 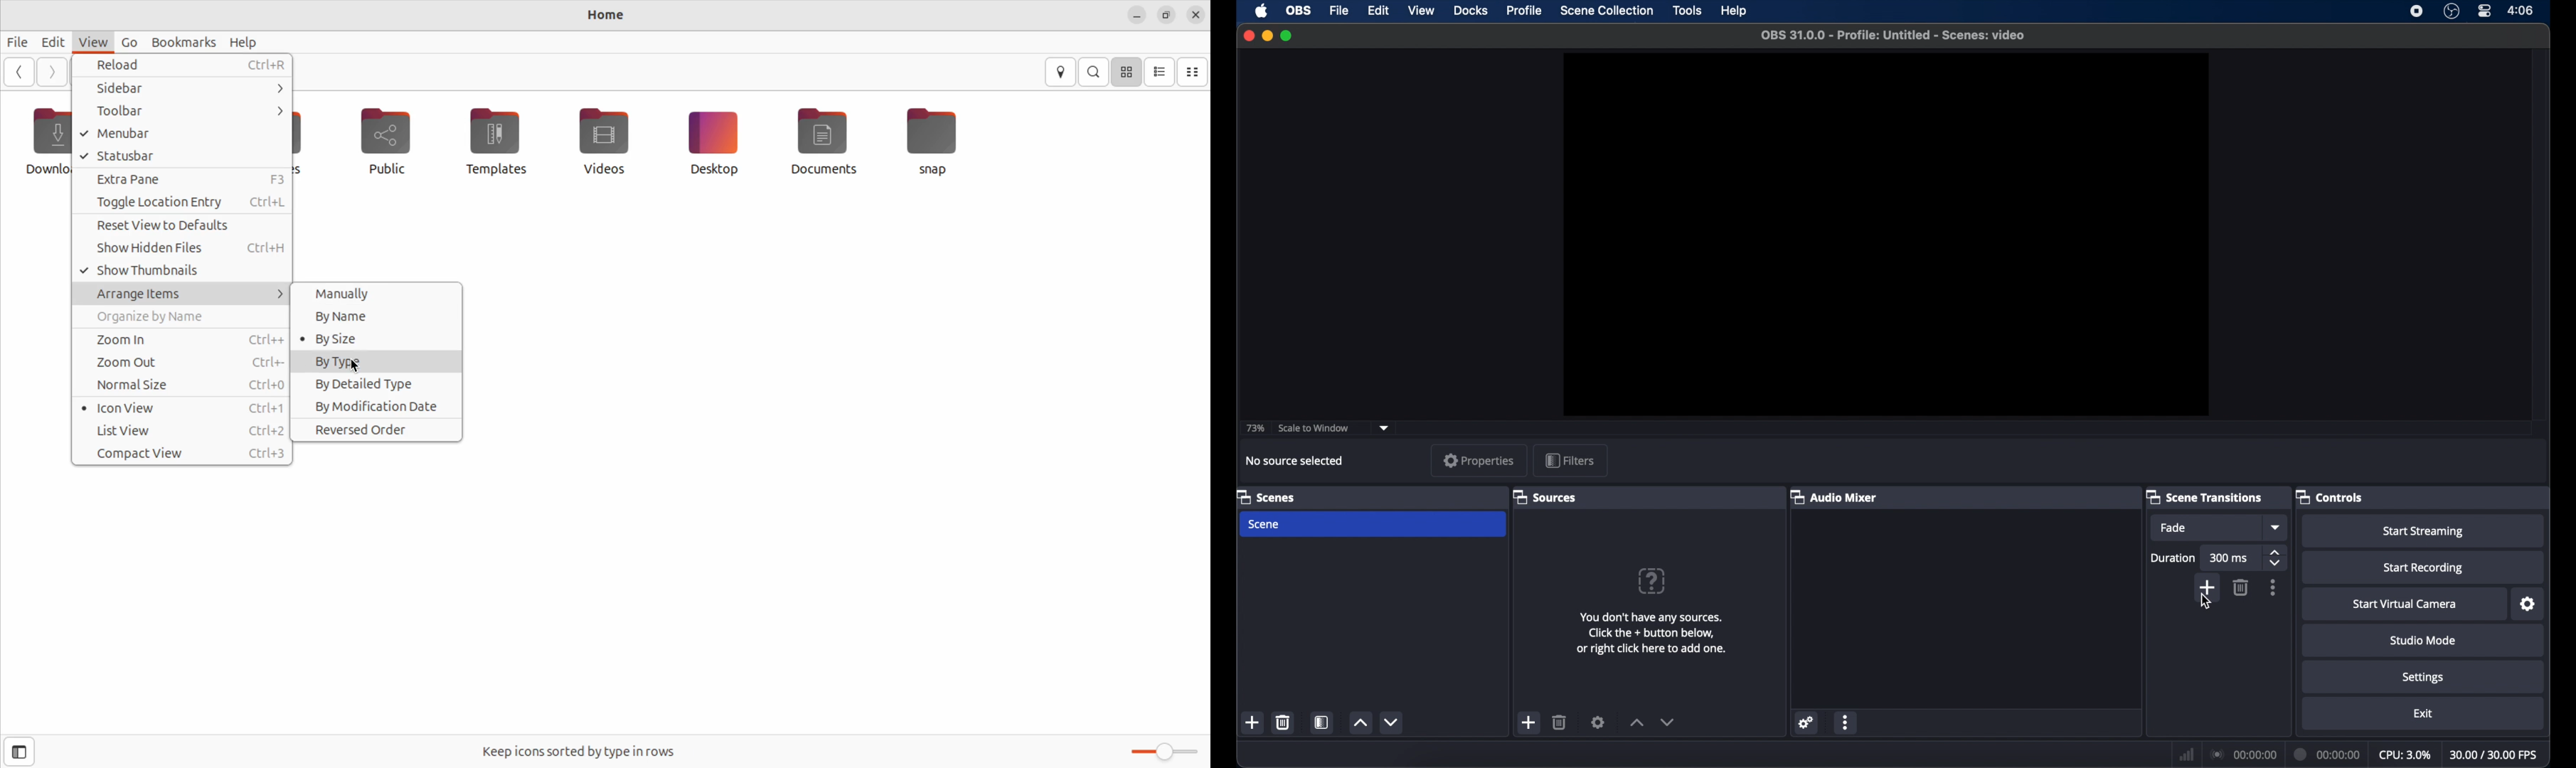 I want to click on decrement, so click(x=1393, y=722).